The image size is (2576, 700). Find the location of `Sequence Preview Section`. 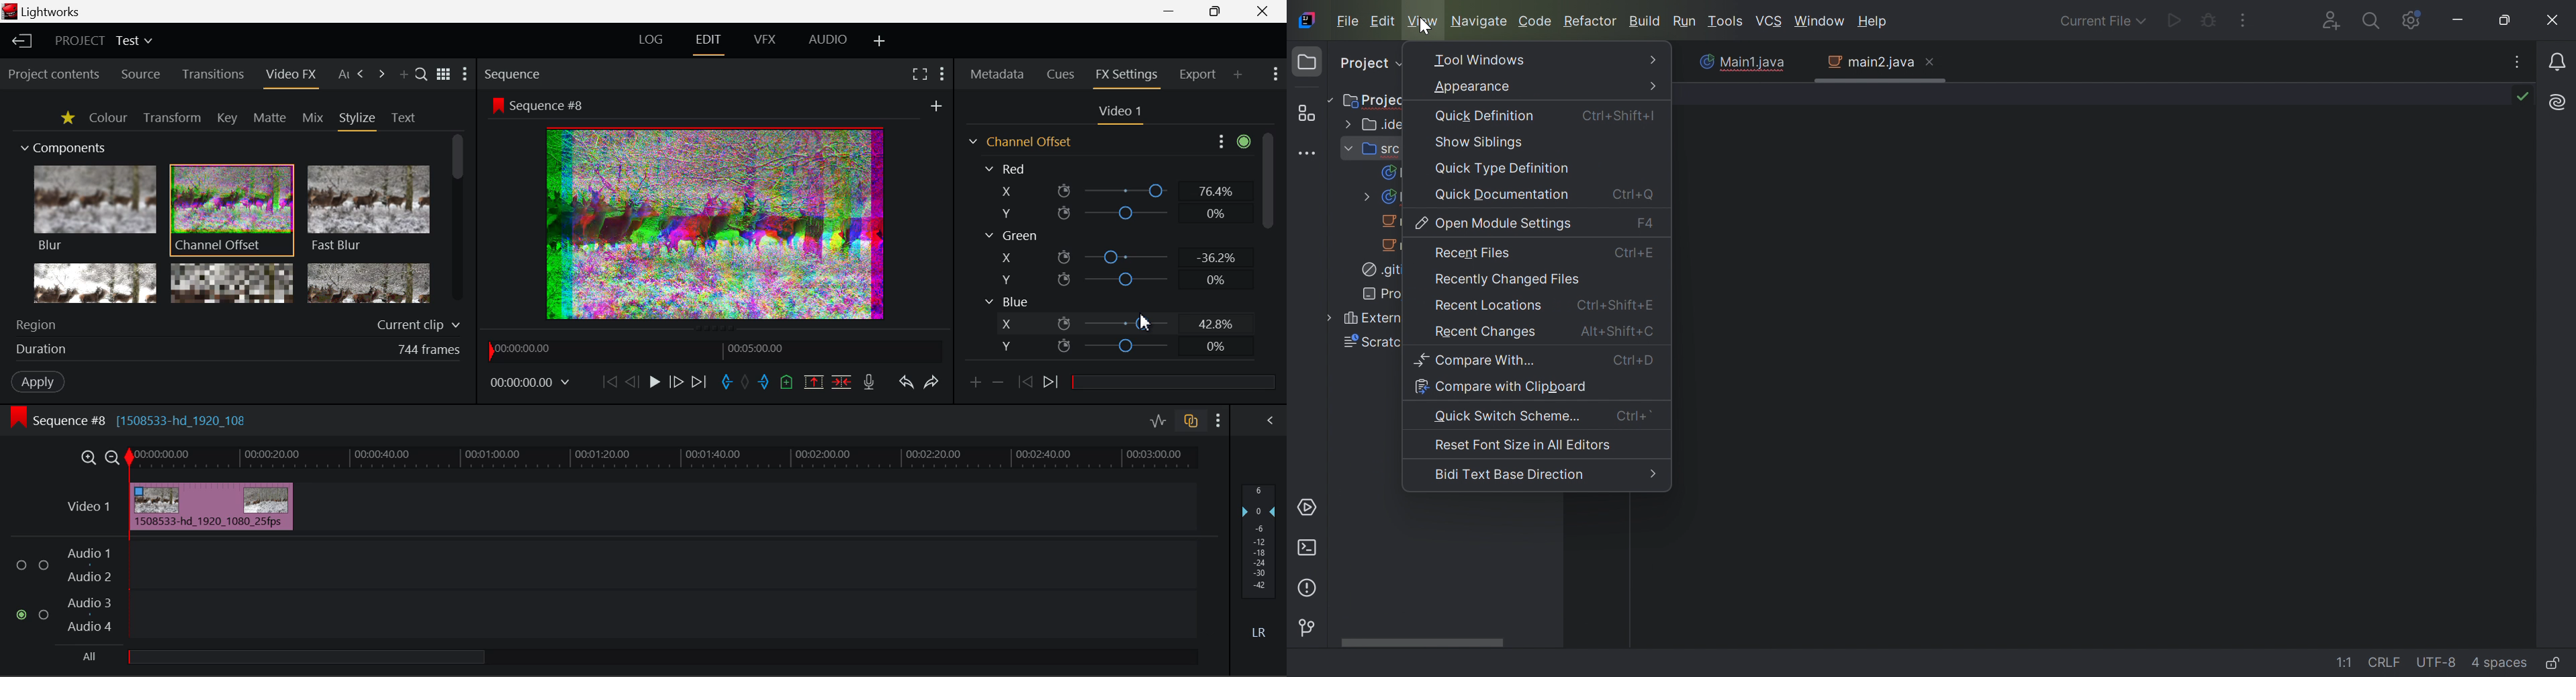

Sequence Preview Section is located at coordinates (514, 73).